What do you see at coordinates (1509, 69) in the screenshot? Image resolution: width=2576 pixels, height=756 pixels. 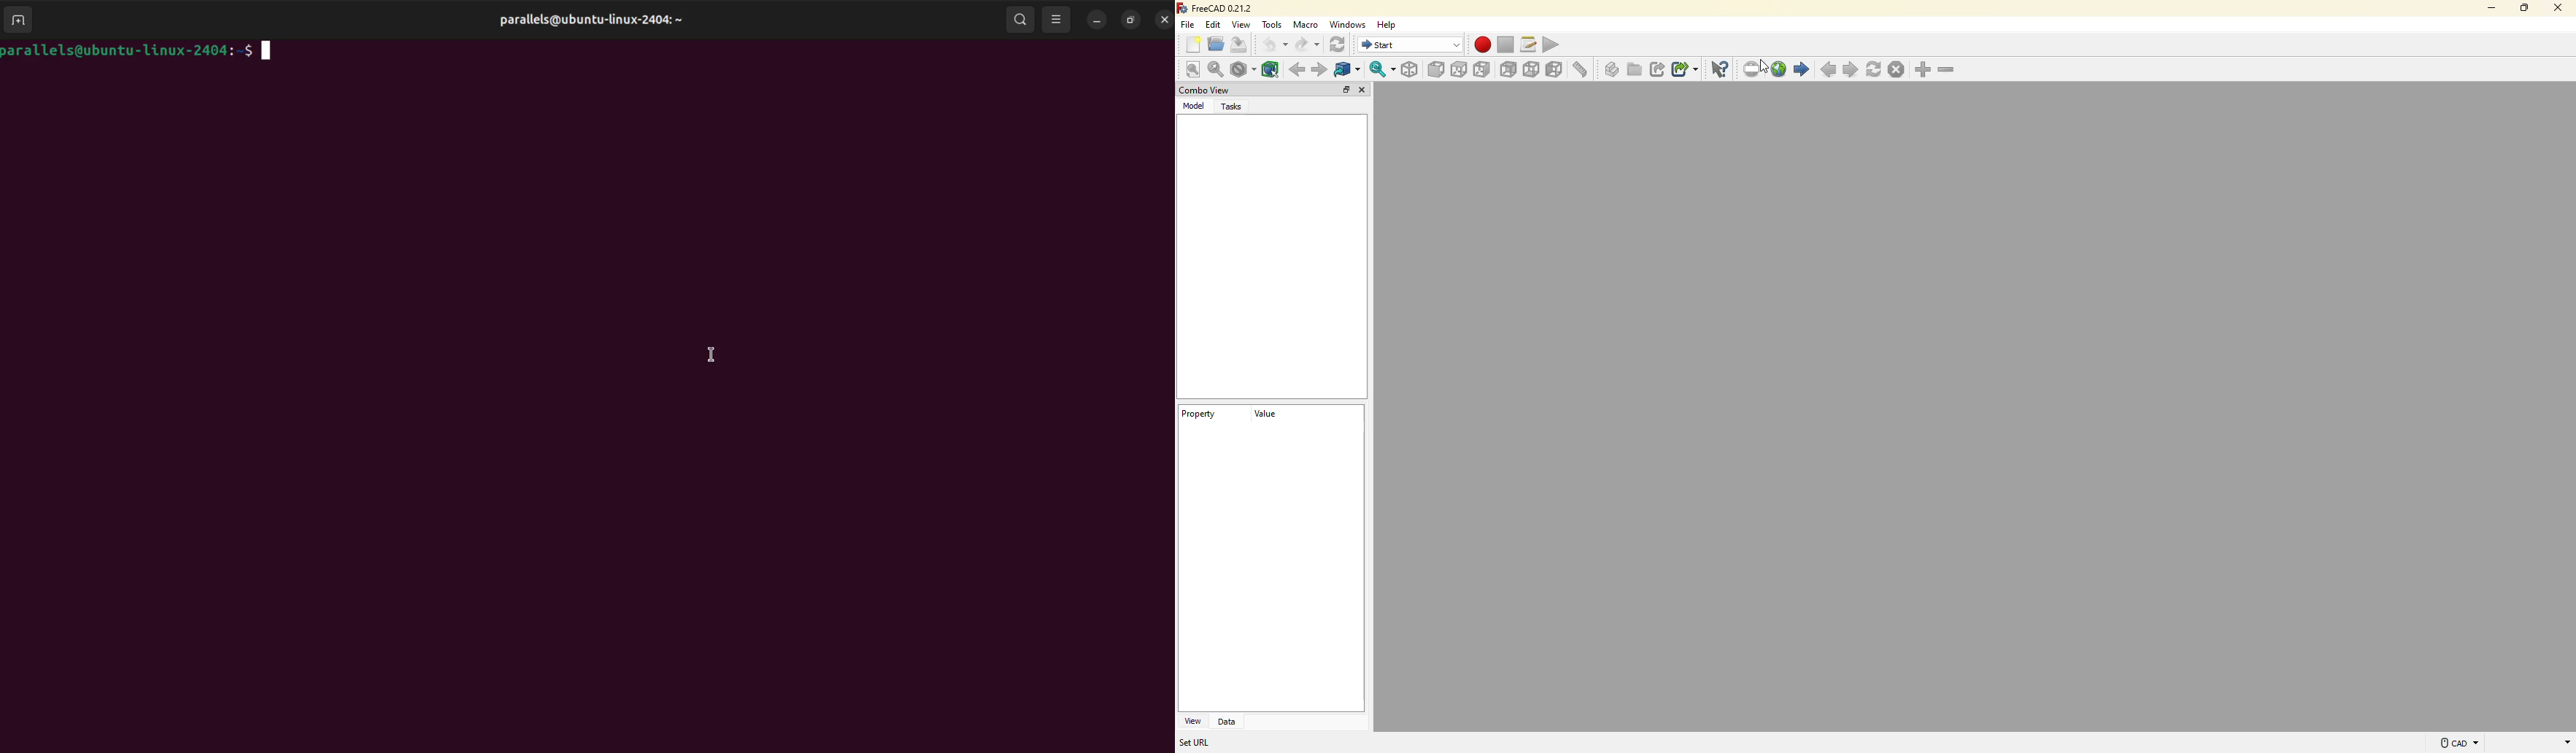 I see `rear` at bounding box center [1509, 69].